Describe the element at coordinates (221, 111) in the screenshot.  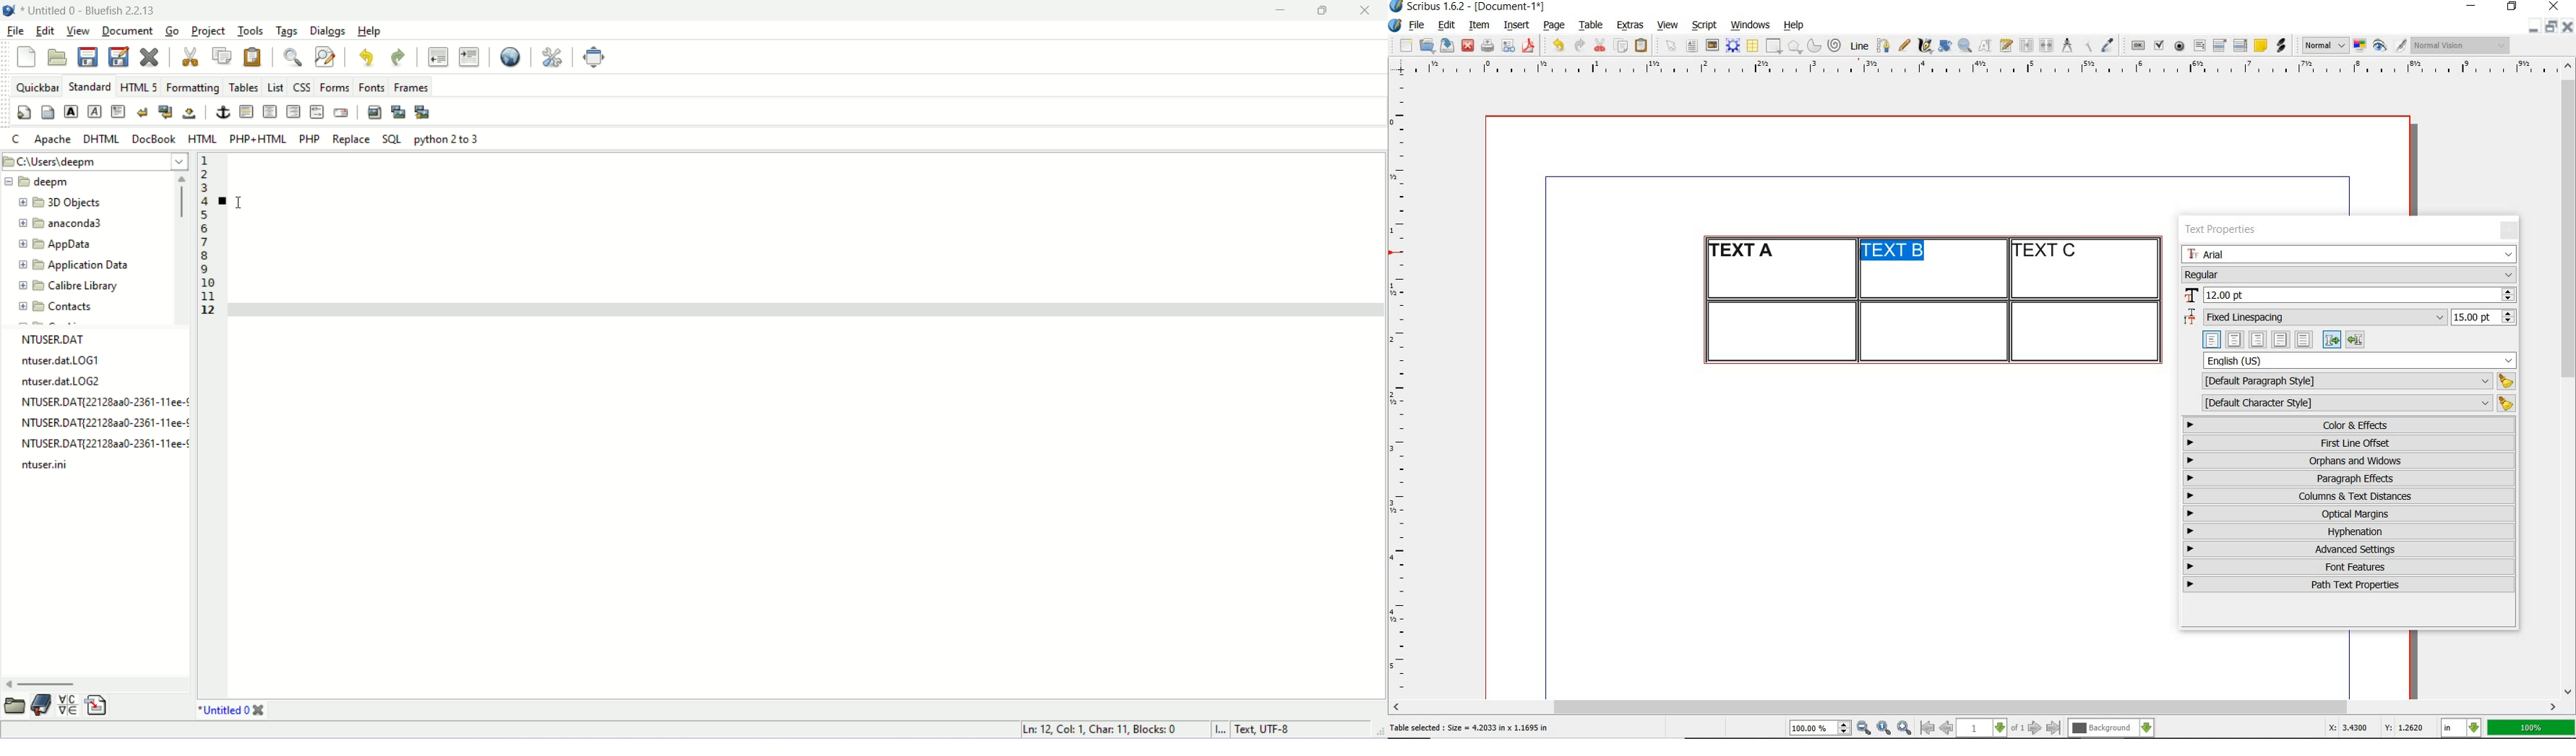
I see `anchor/hyperlink` at that location.